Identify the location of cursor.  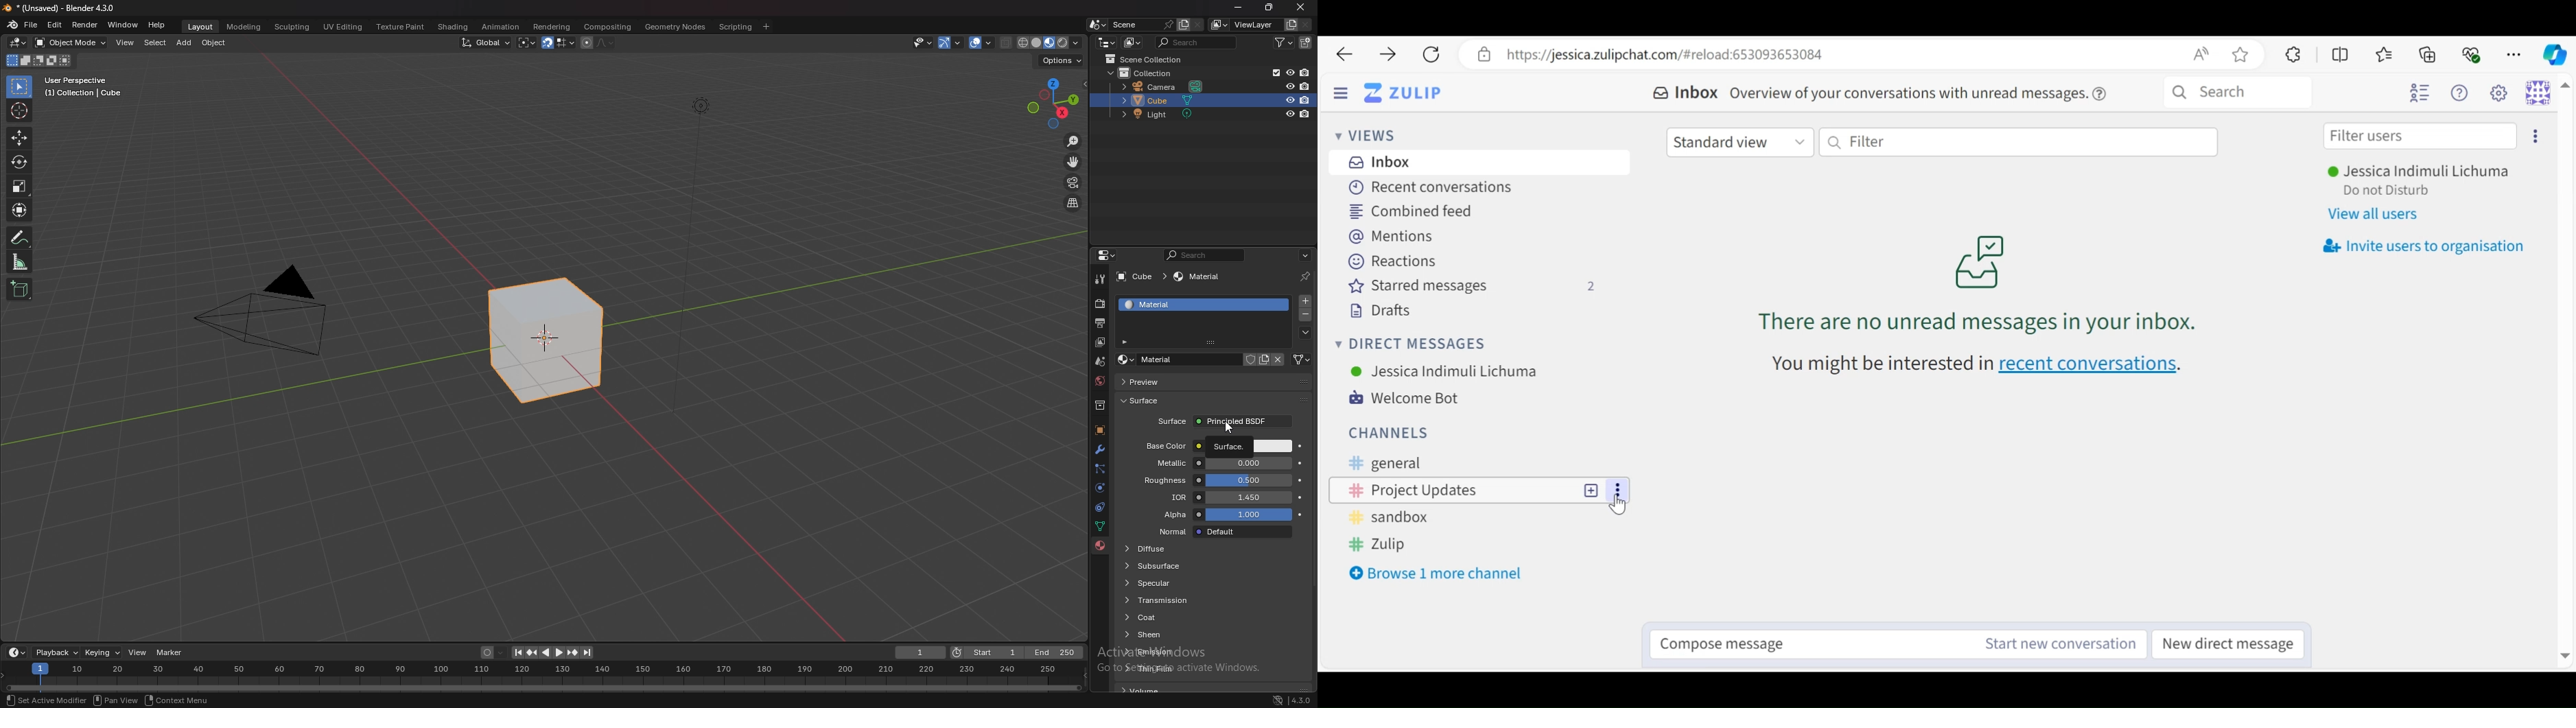
(1229, 432).